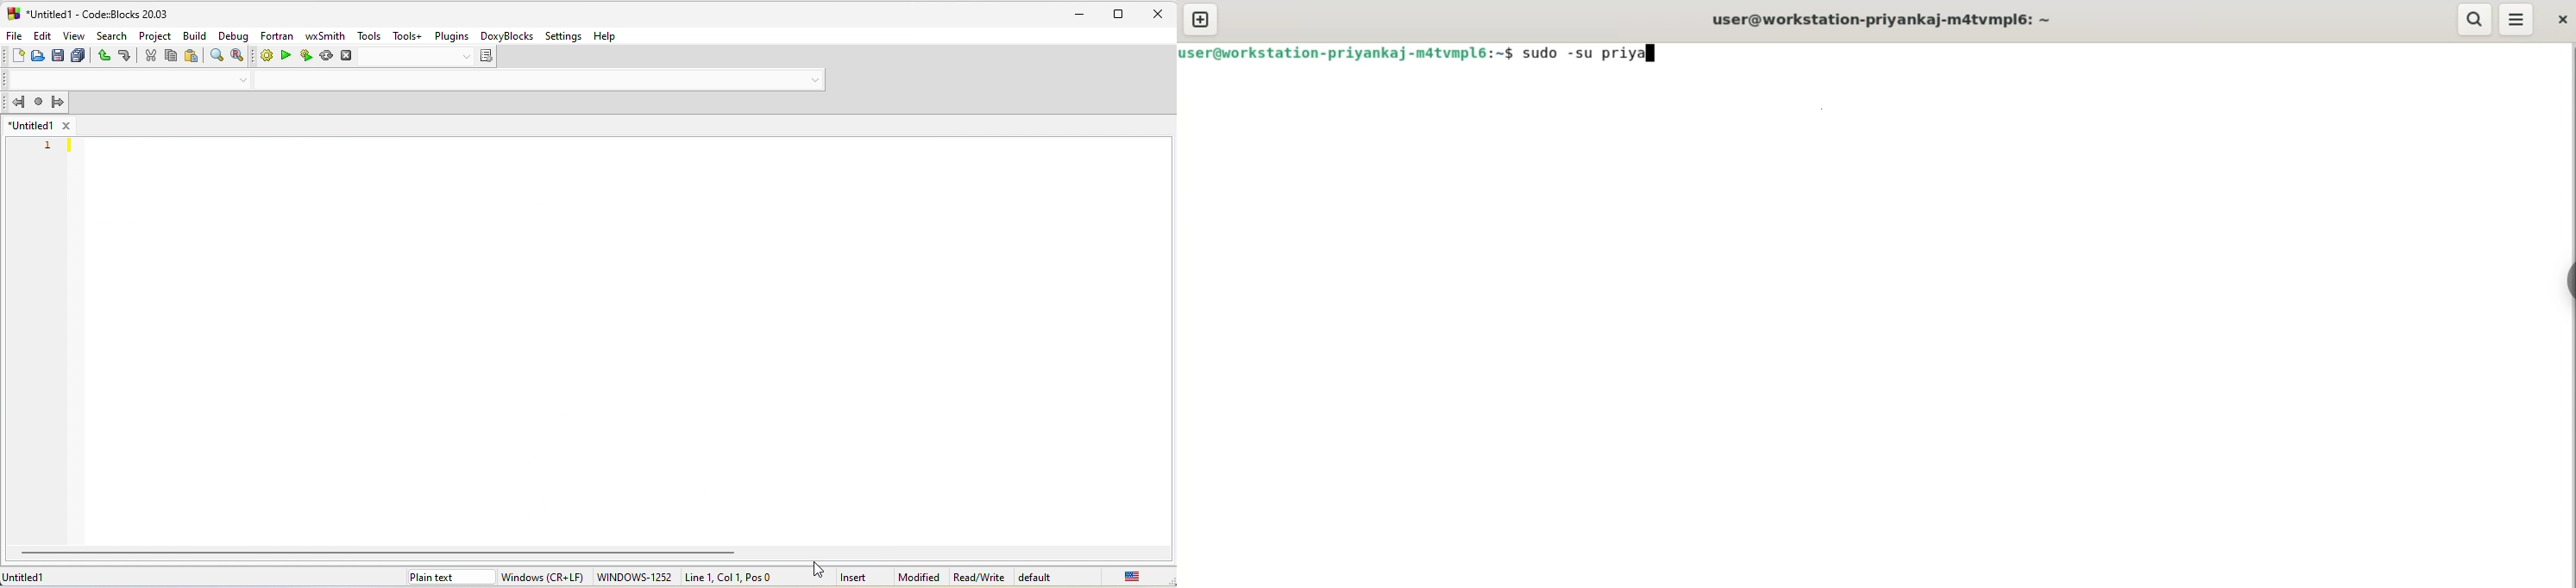 Image resolution: width=2576 pixels, height=588 pixels. What do you see at coordinates (192, 56) in the screenshot?
I see `paste` at bounding box center [192, 56].